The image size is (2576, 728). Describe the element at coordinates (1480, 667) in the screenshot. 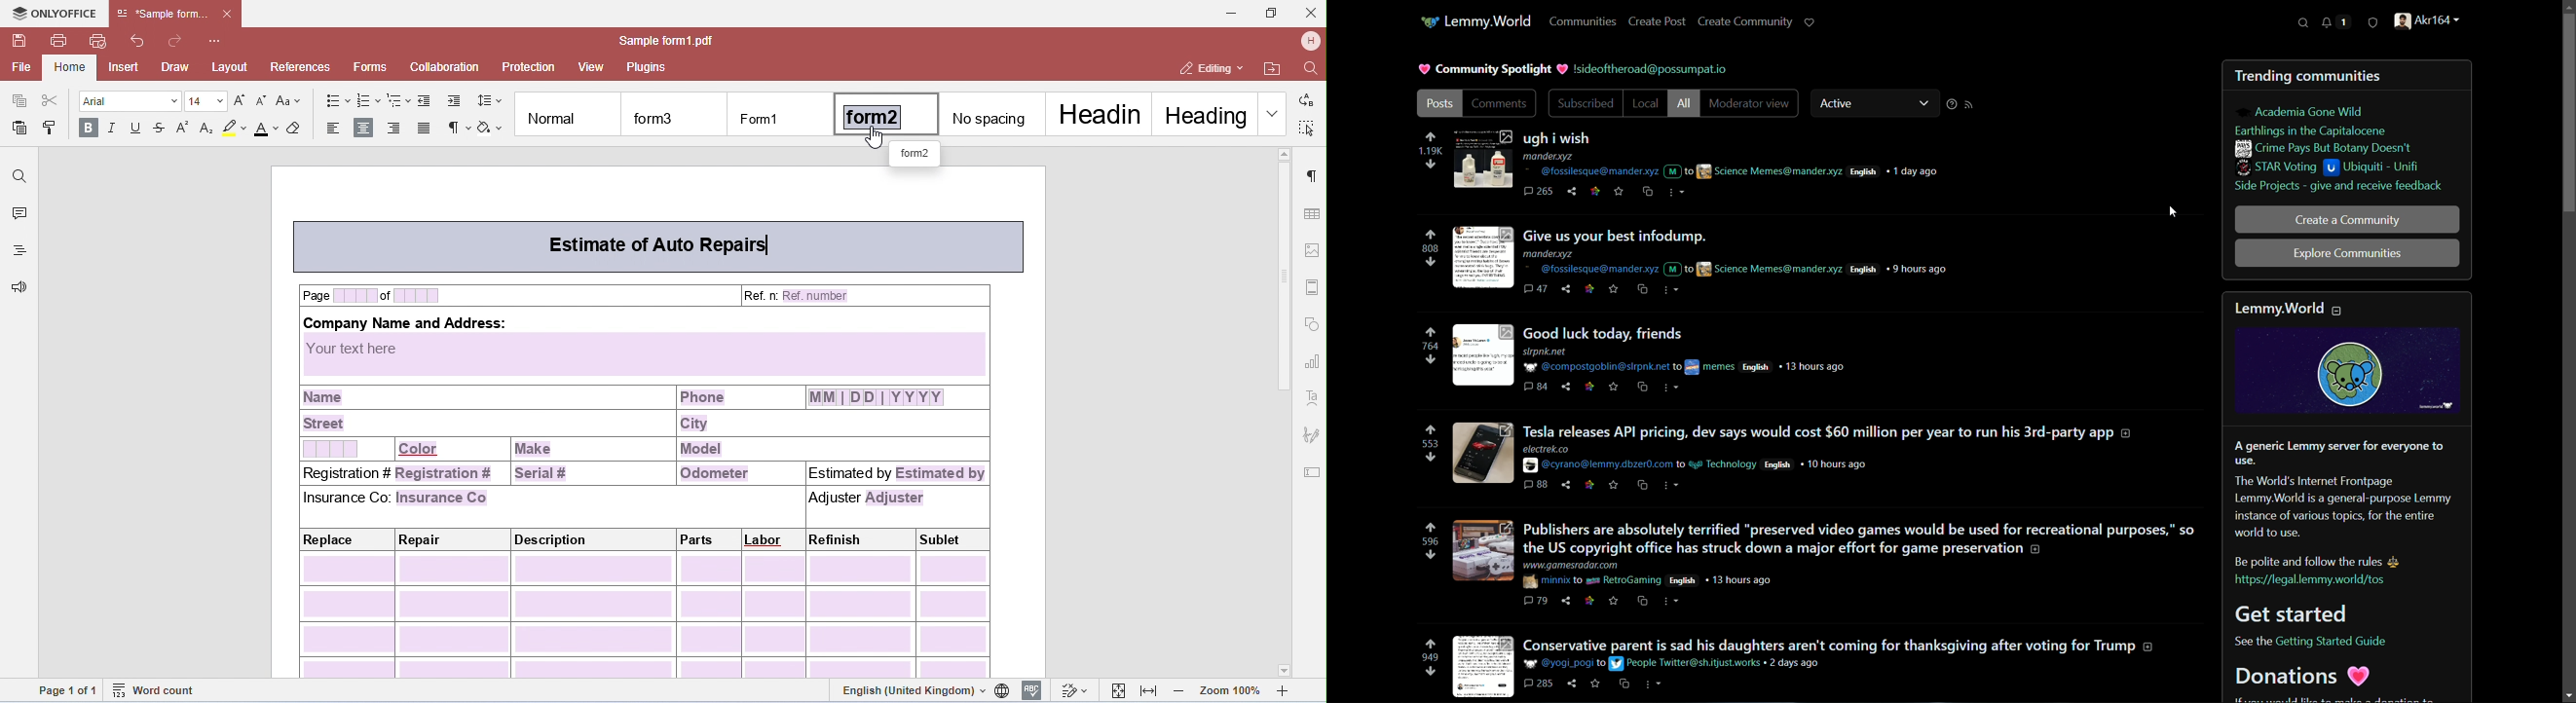

I see `thumbnail` at that location.